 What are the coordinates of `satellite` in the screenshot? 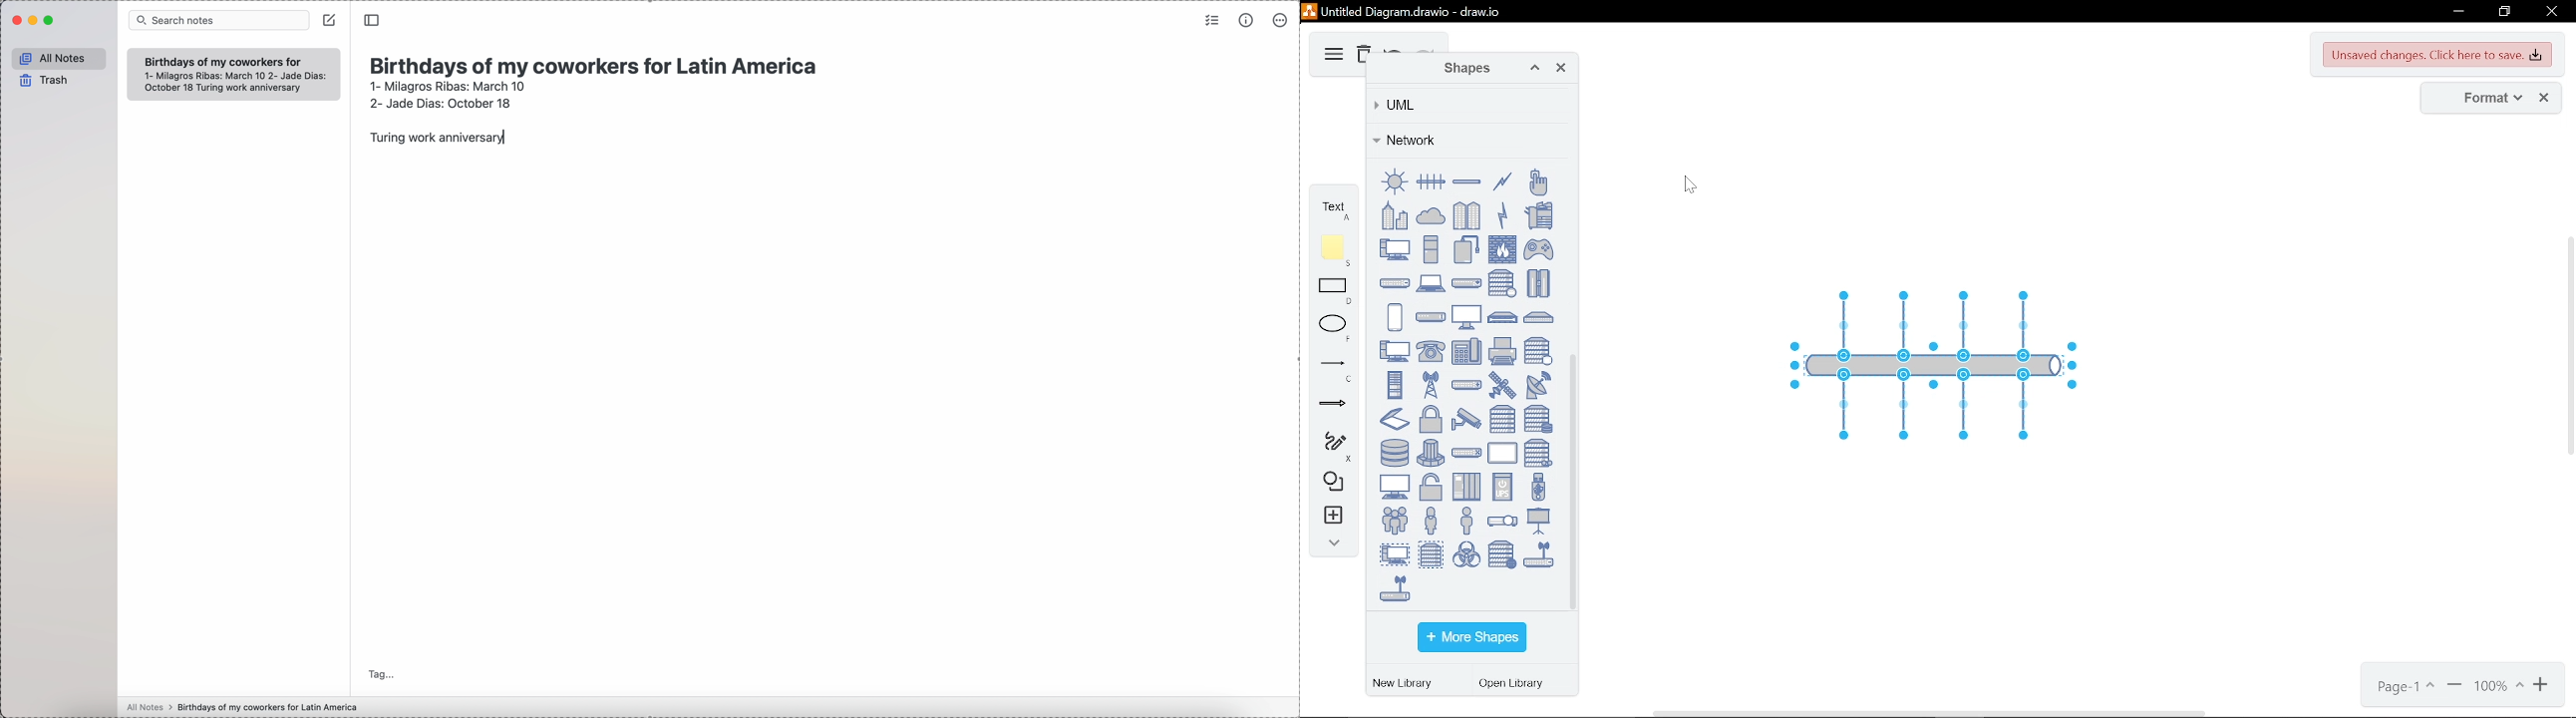 It's located at (1502, 385).